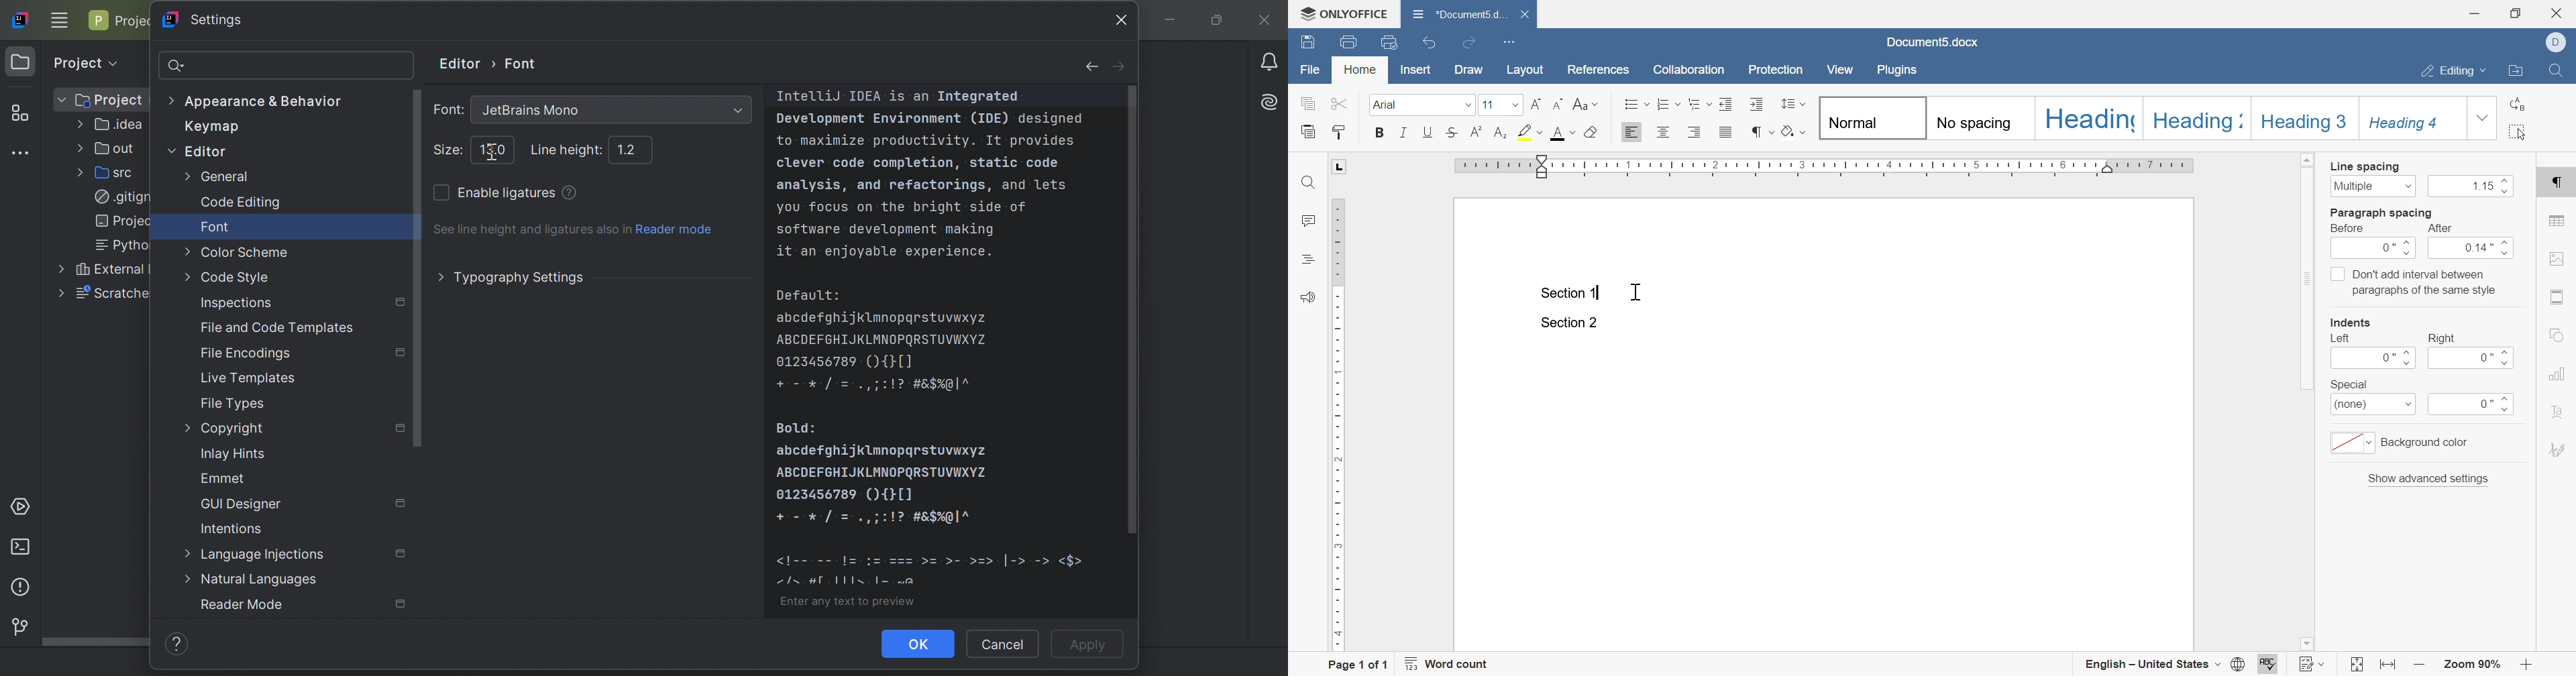  I want to click on comments, so click(1308, 221).